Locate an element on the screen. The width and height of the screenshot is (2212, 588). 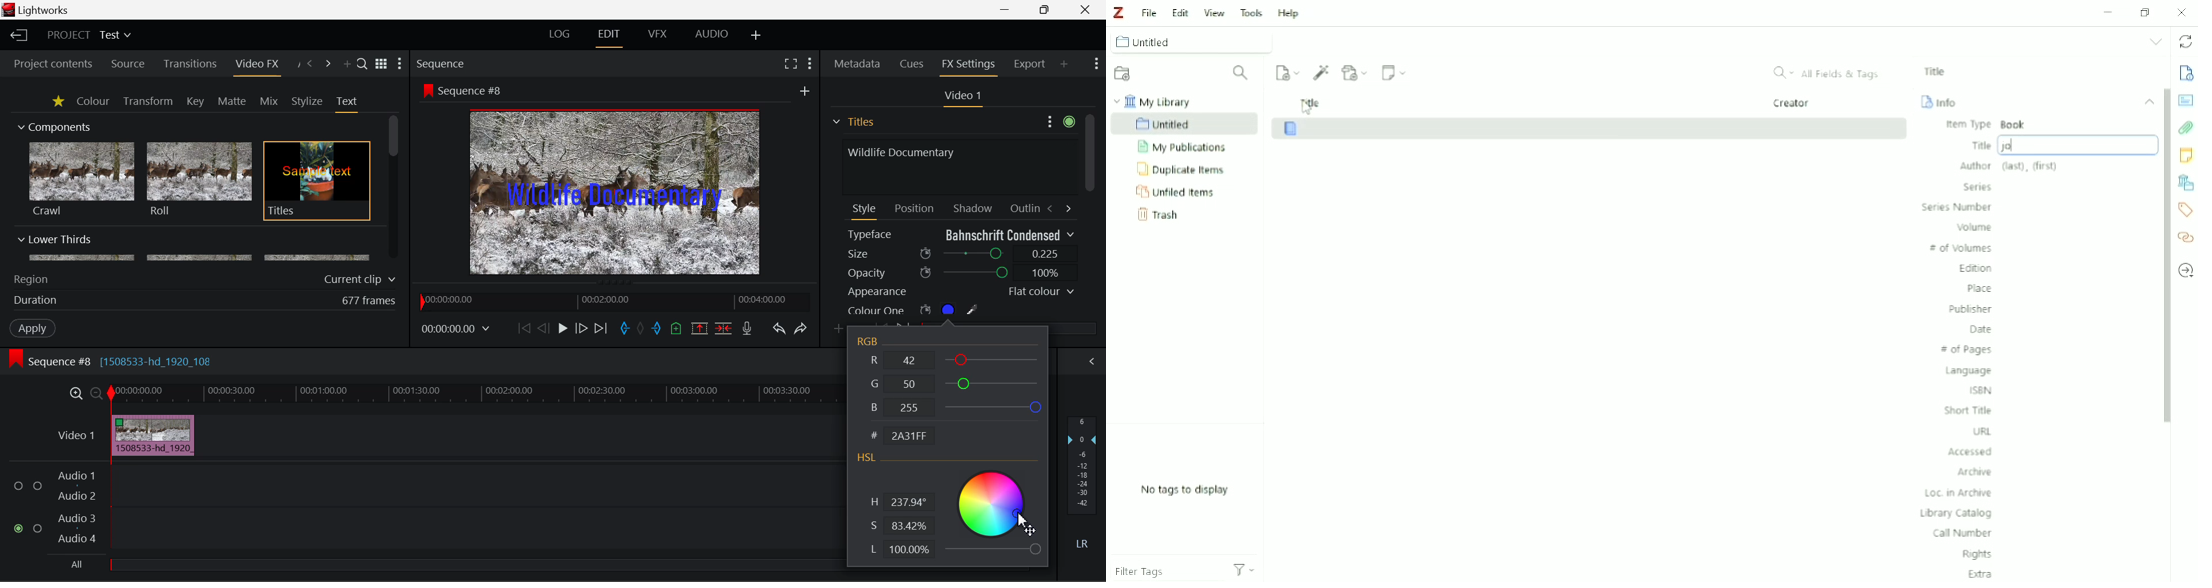
# of Pages is located at coordinates (1966, 350).